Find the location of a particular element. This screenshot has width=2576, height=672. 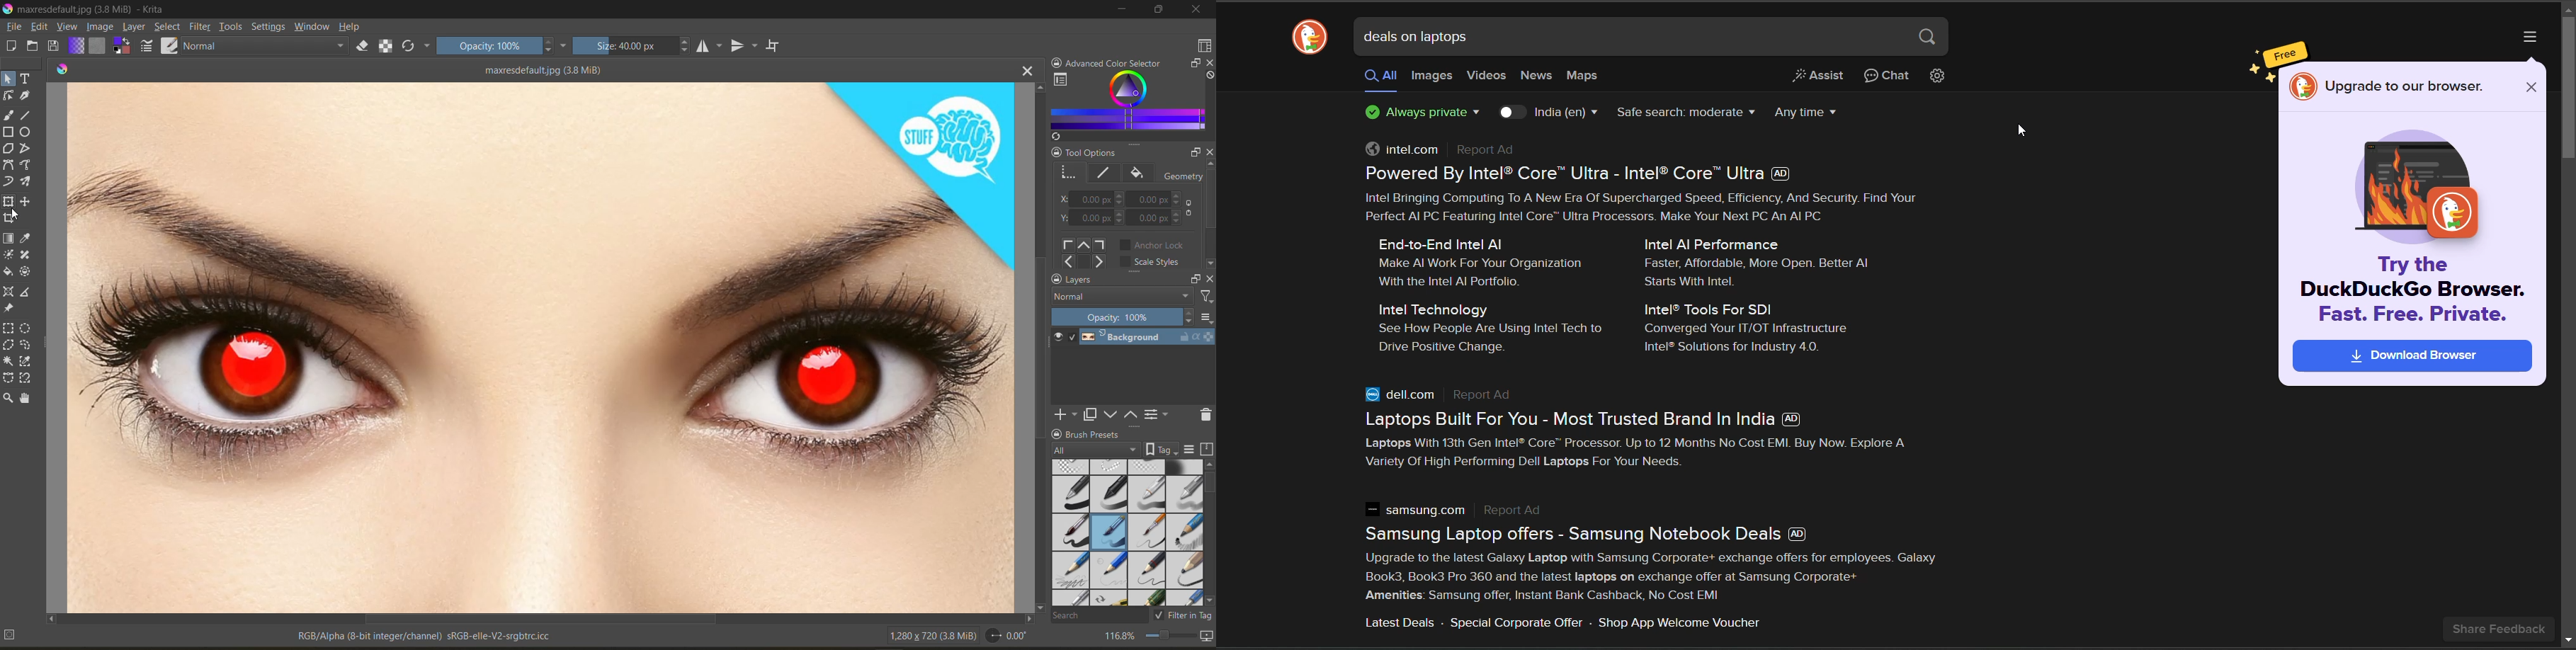

add is located at coordinates (1063, 415).